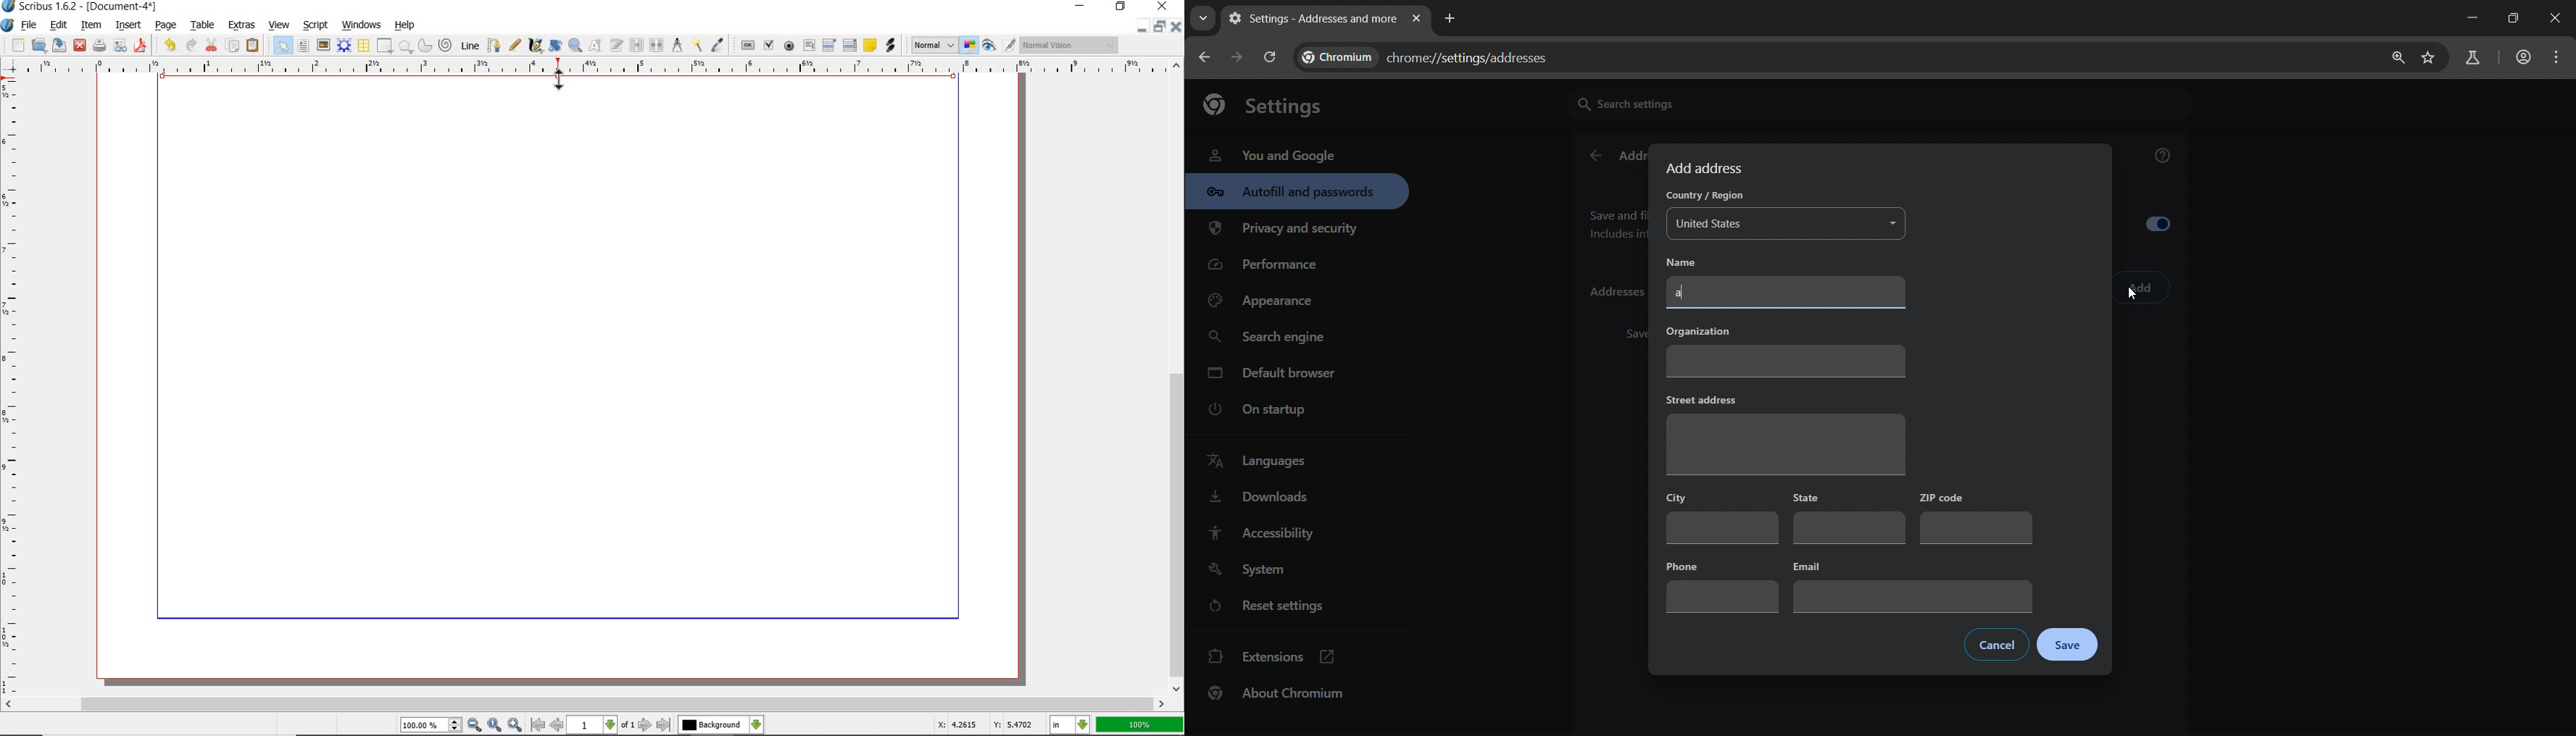  What do you see at coordinates (558, 725) in the screenshot?
I see `go to previous page` at bounding box center [558, 725].